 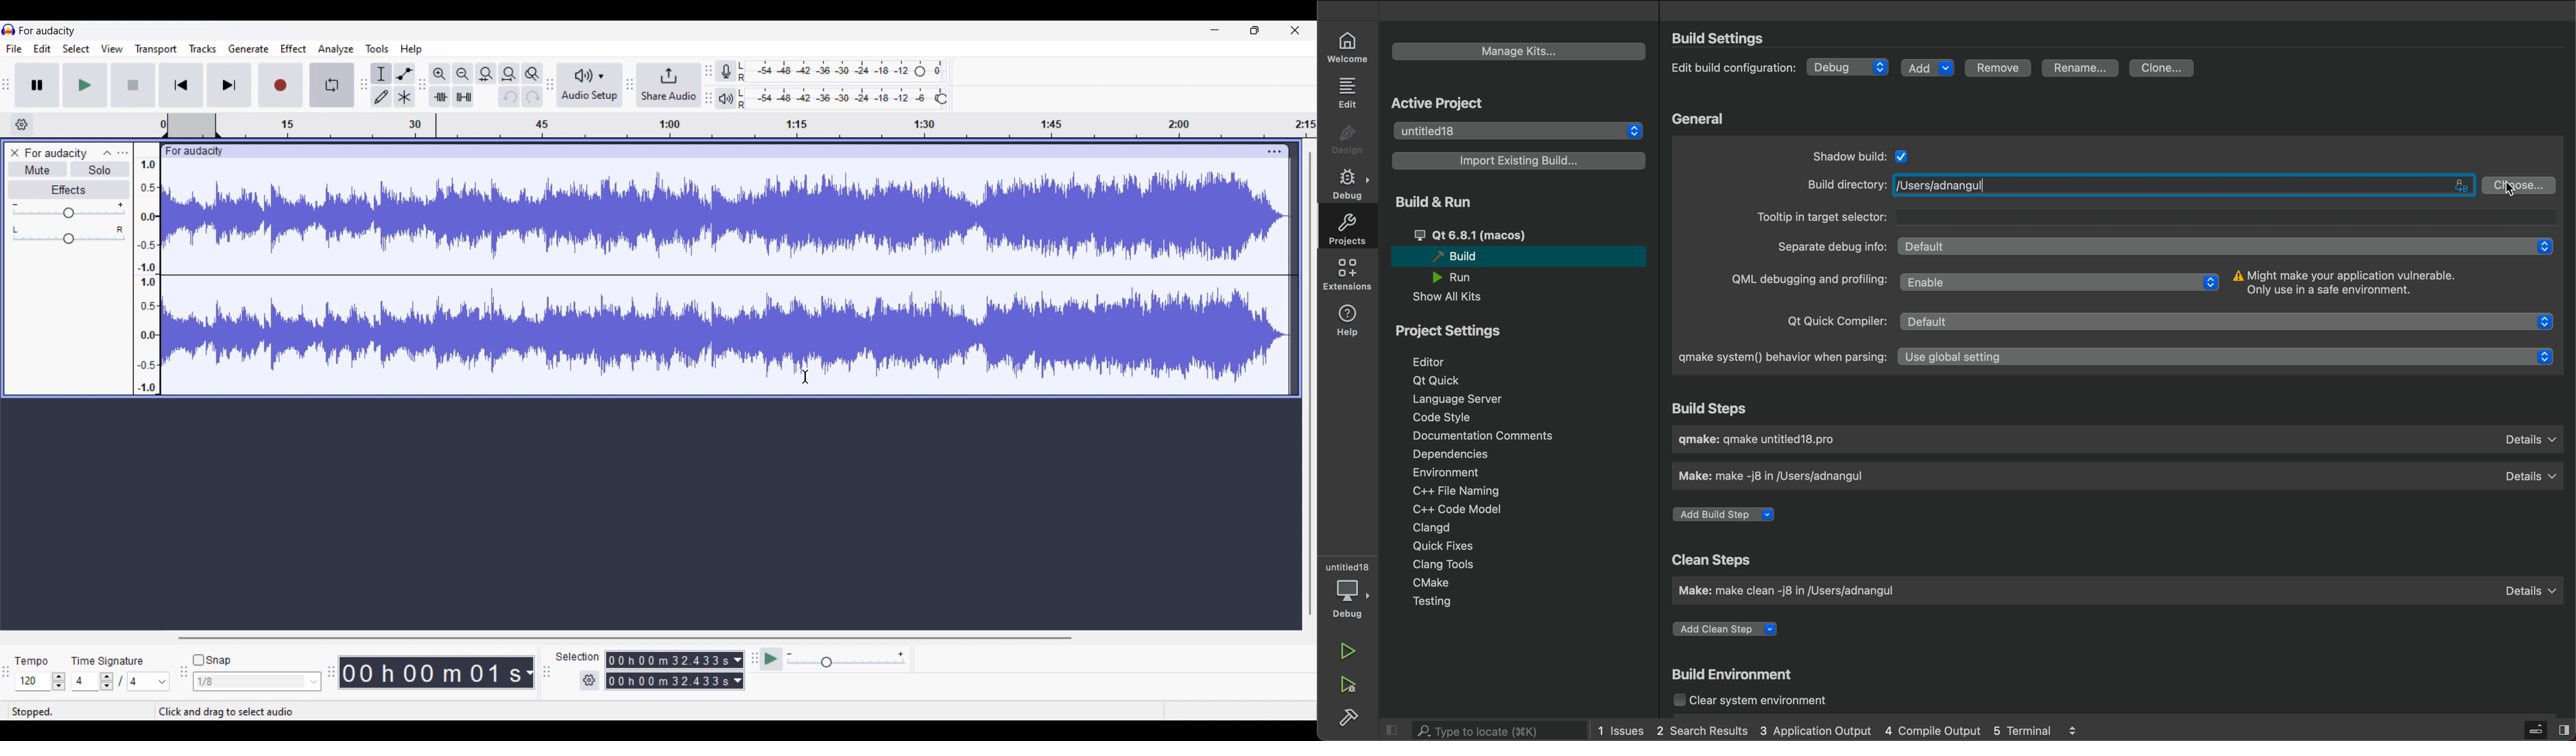 What do you see at coordinates (529, 673) in the screenshot?
I see `Measurement` at bounding box center [529, 673].